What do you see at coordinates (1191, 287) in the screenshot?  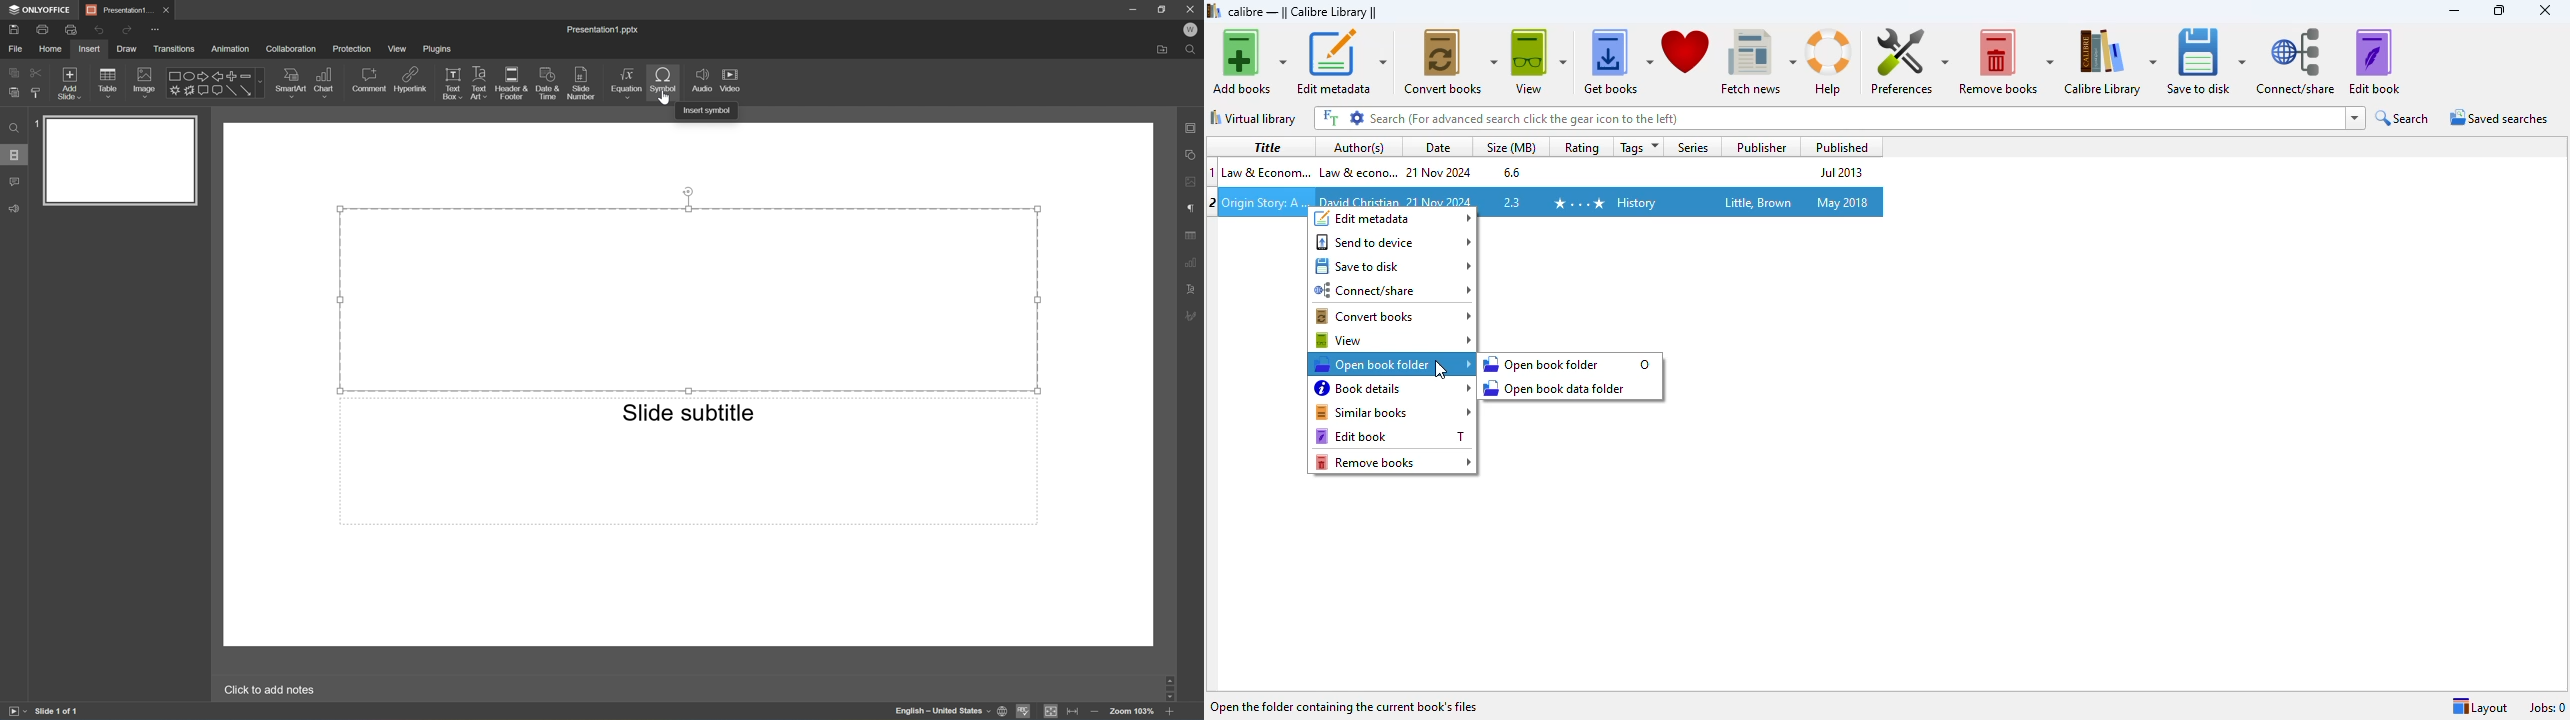 I see `Text Art settings` at bounding box center [1191, 287].